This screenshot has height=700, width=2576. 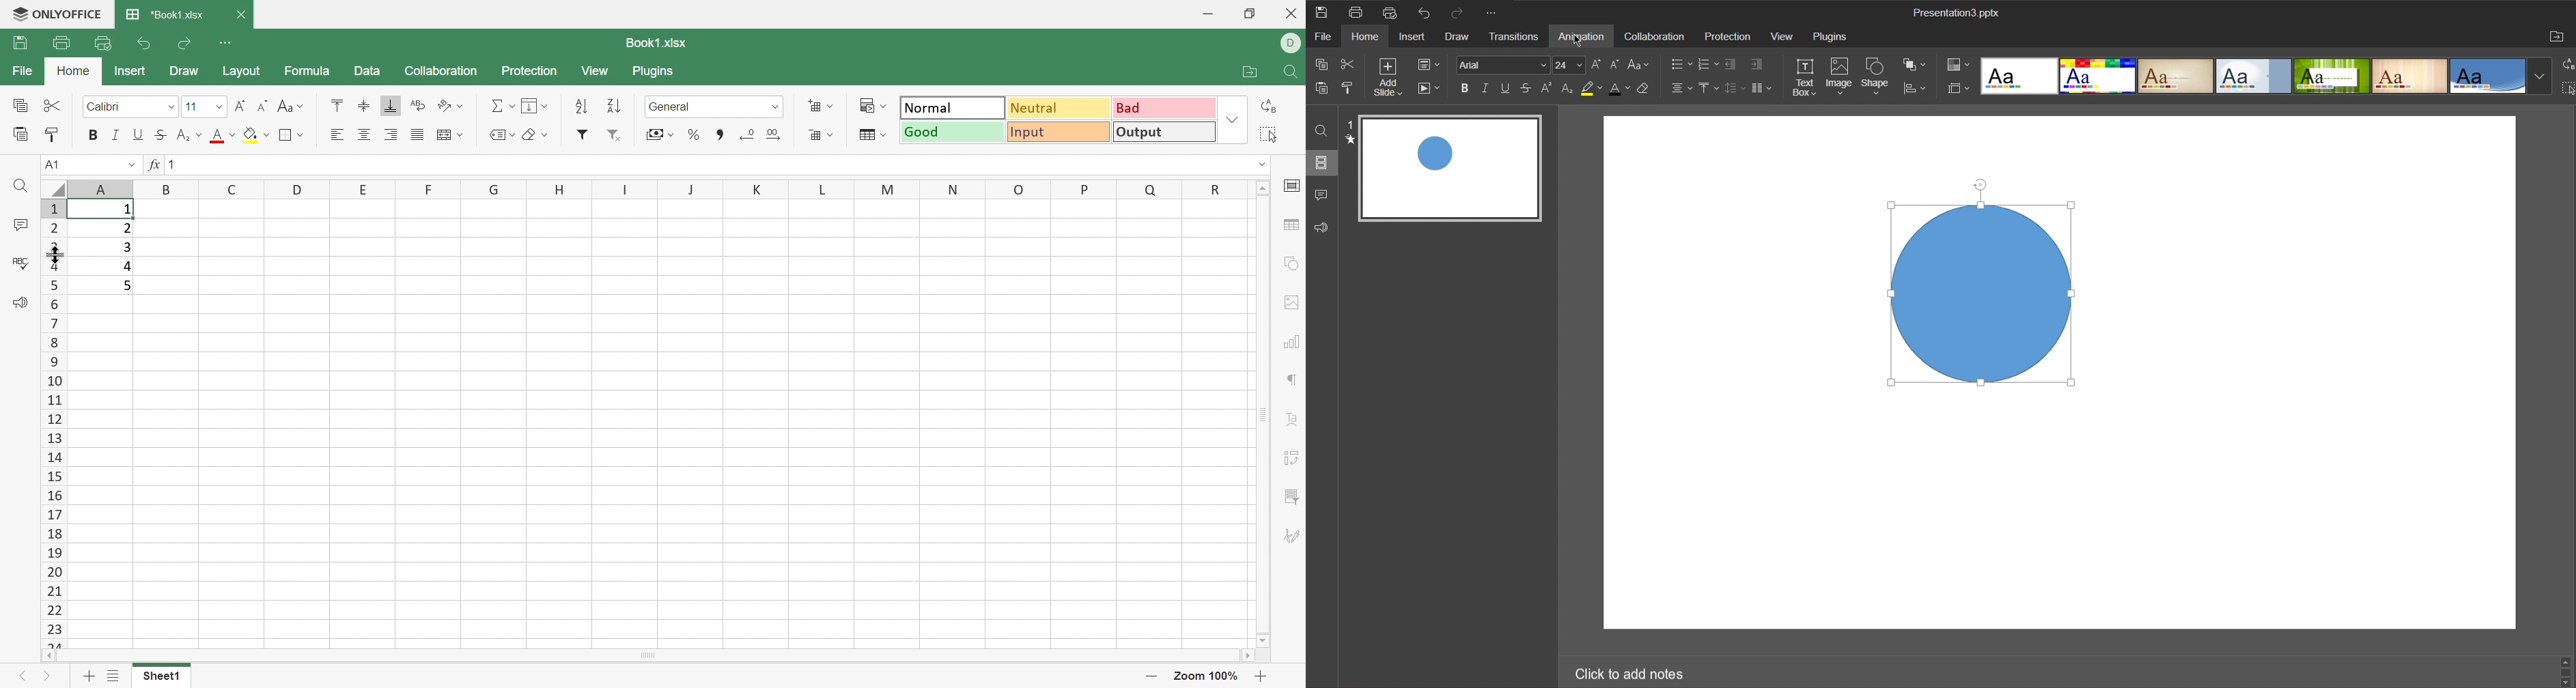 I want to click on Text Art settings, so click(x=1291, y=420).